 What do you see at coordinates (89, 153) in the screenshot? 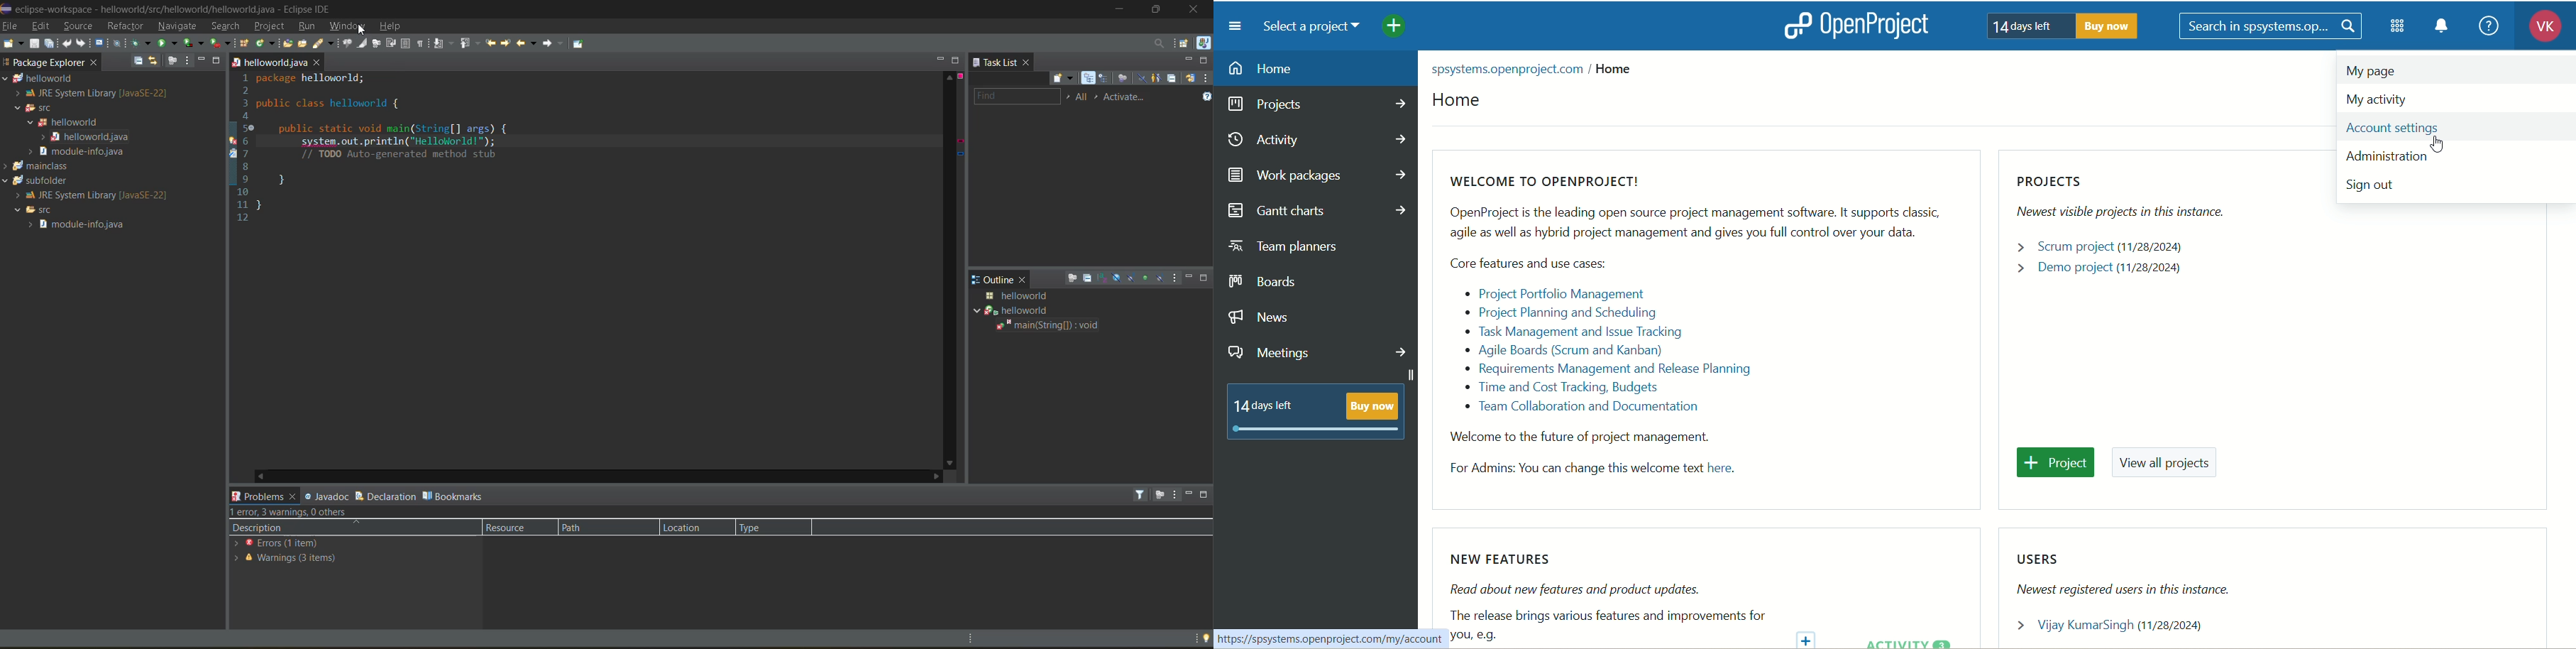
I see `modules info java` at bounding box center [89, 153].